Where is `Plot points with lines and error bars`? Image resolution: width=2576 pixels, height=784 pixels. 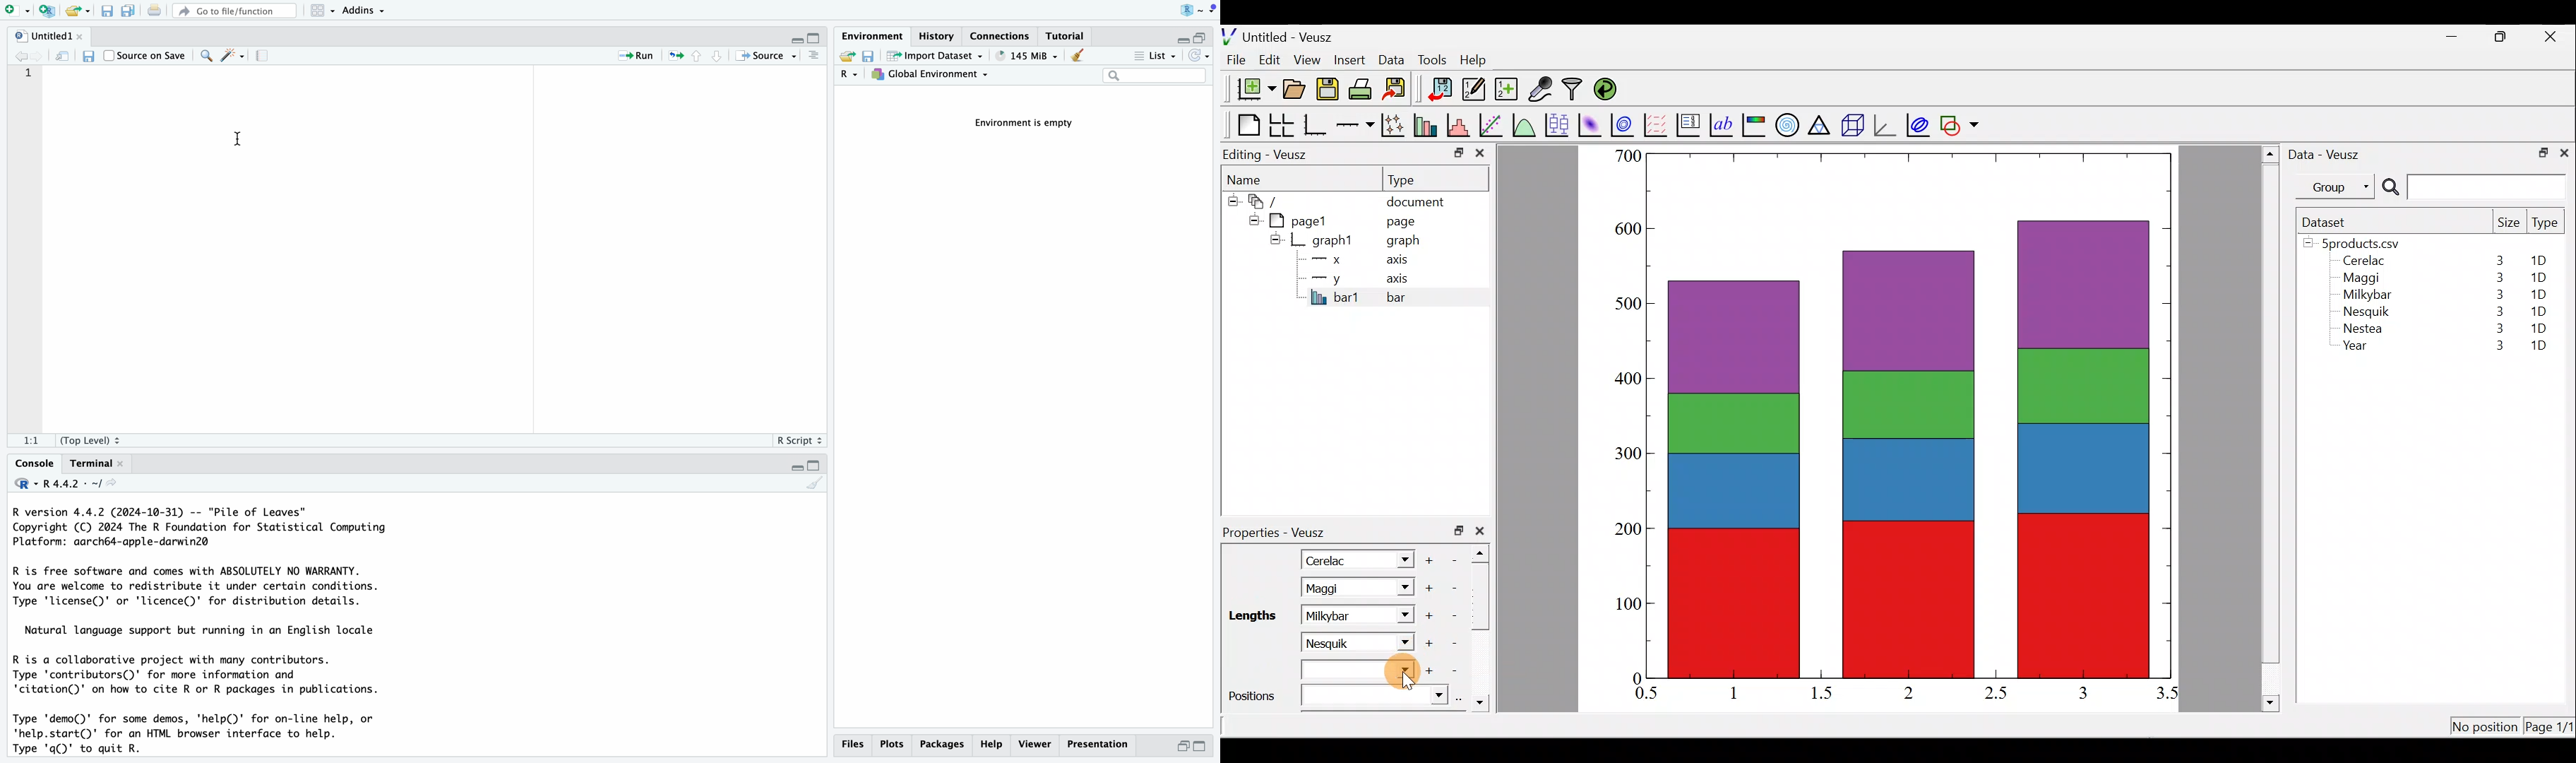
Plot points with lines and error bars is located at coordinates (1395, 126).